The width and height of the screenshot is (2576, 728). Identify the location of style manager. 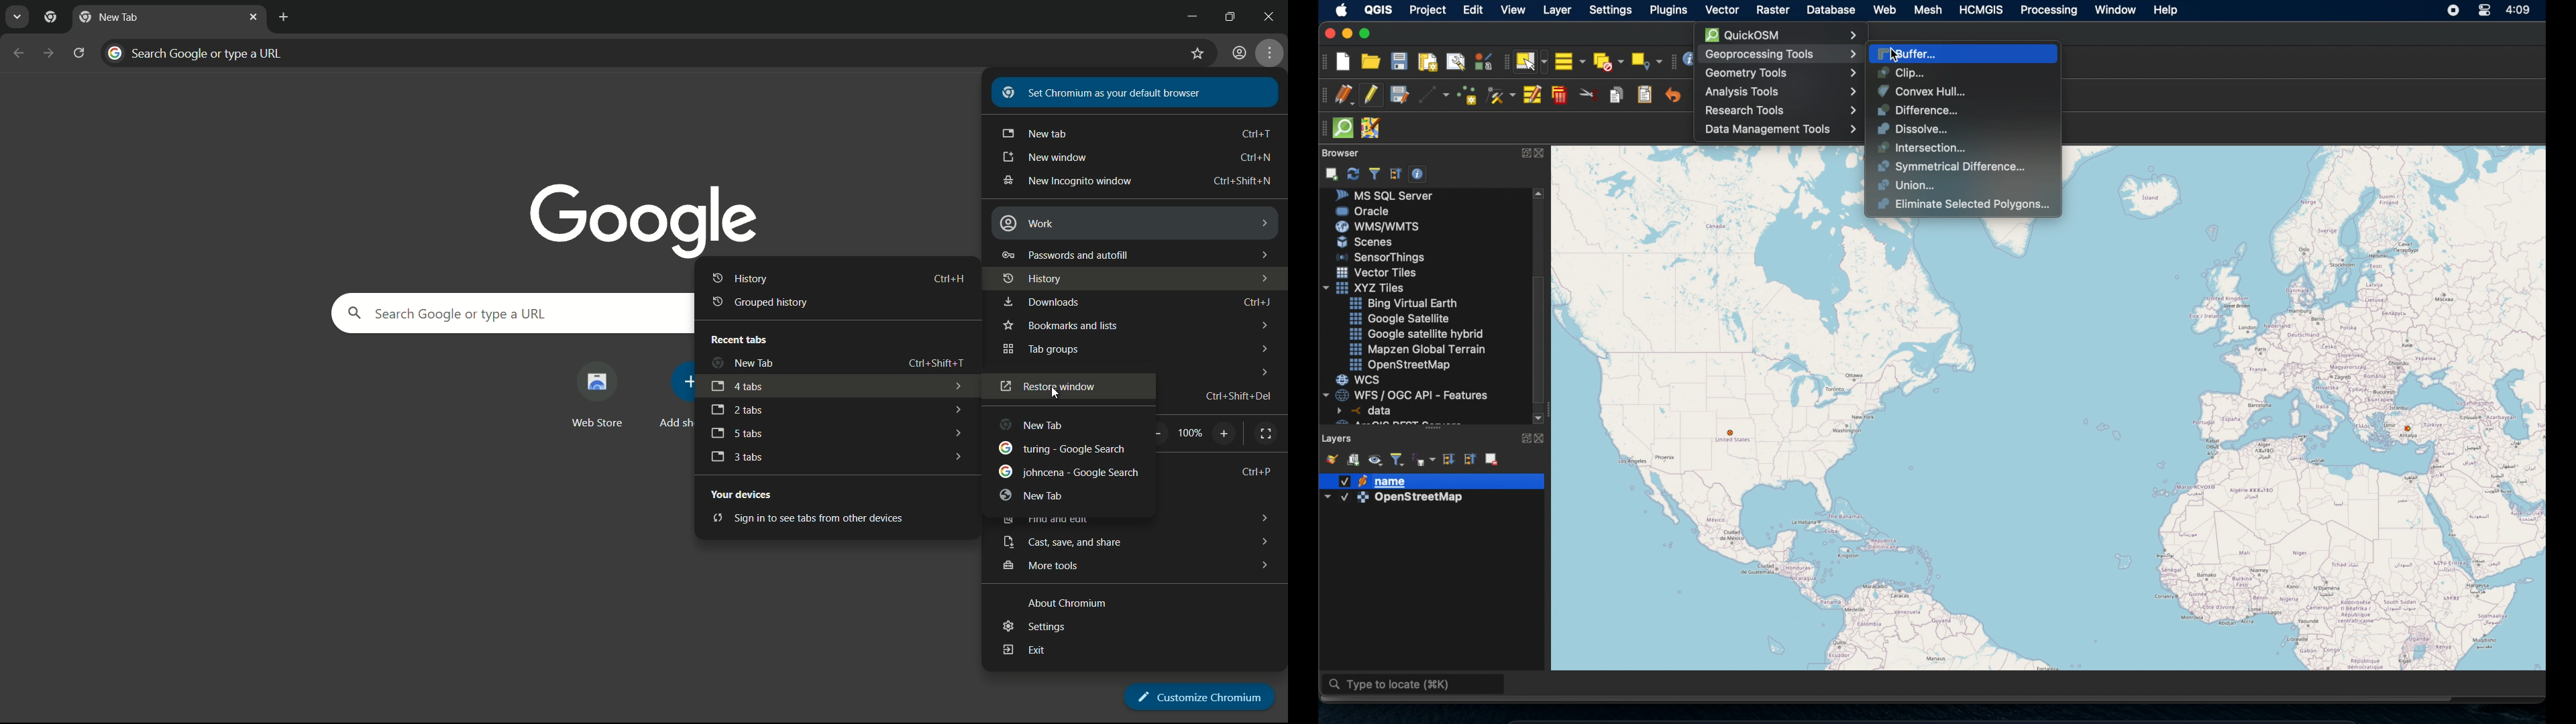
(1330, 458).